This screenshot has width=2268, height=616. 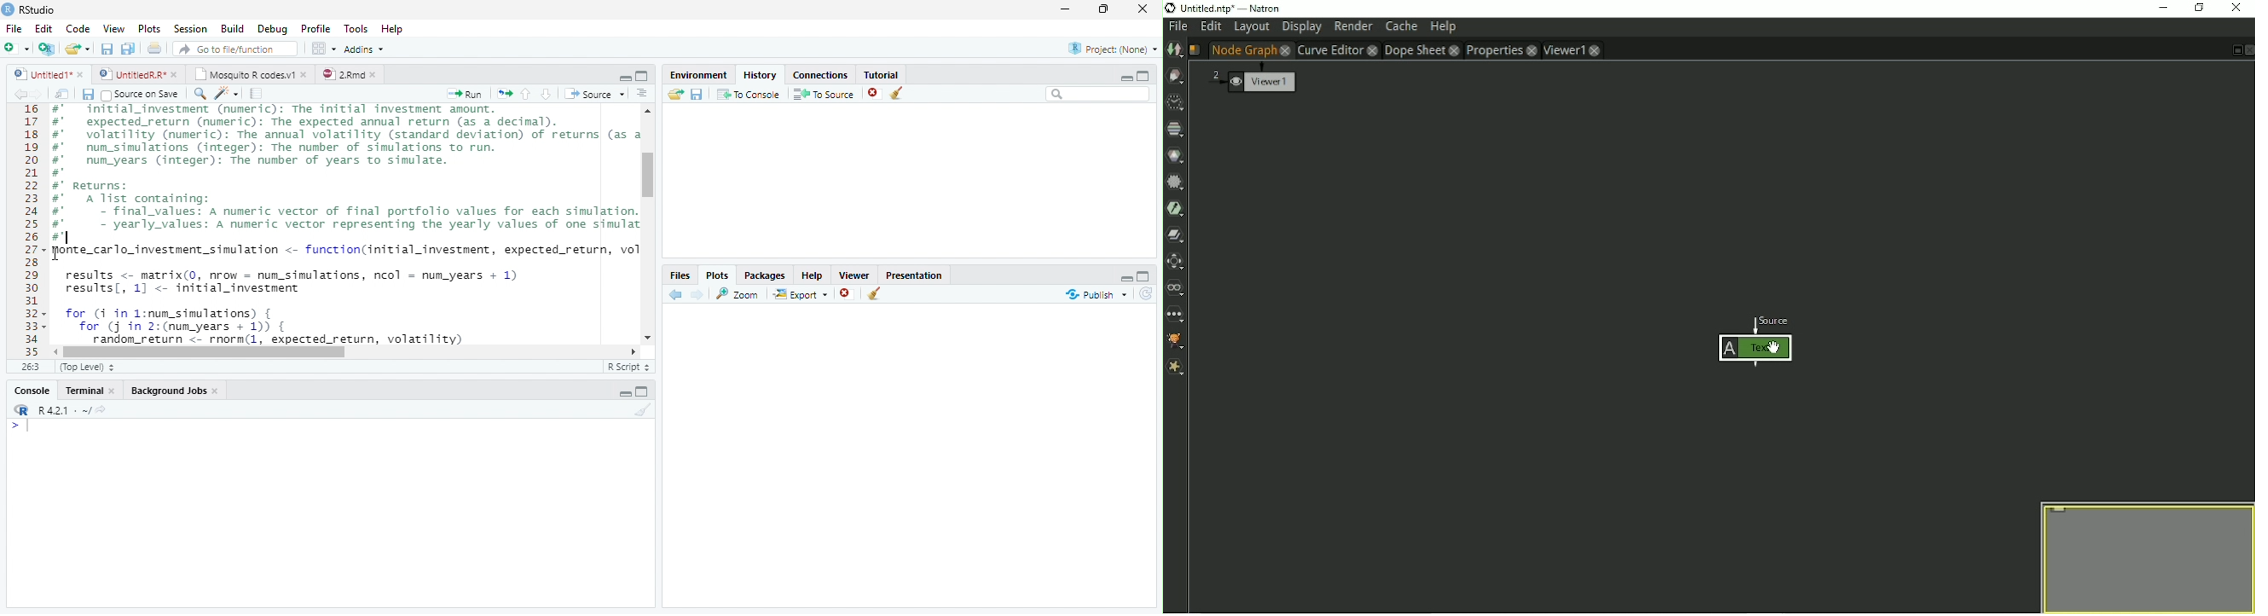 I want to click on Scroll down, so click(x=649, y=335).